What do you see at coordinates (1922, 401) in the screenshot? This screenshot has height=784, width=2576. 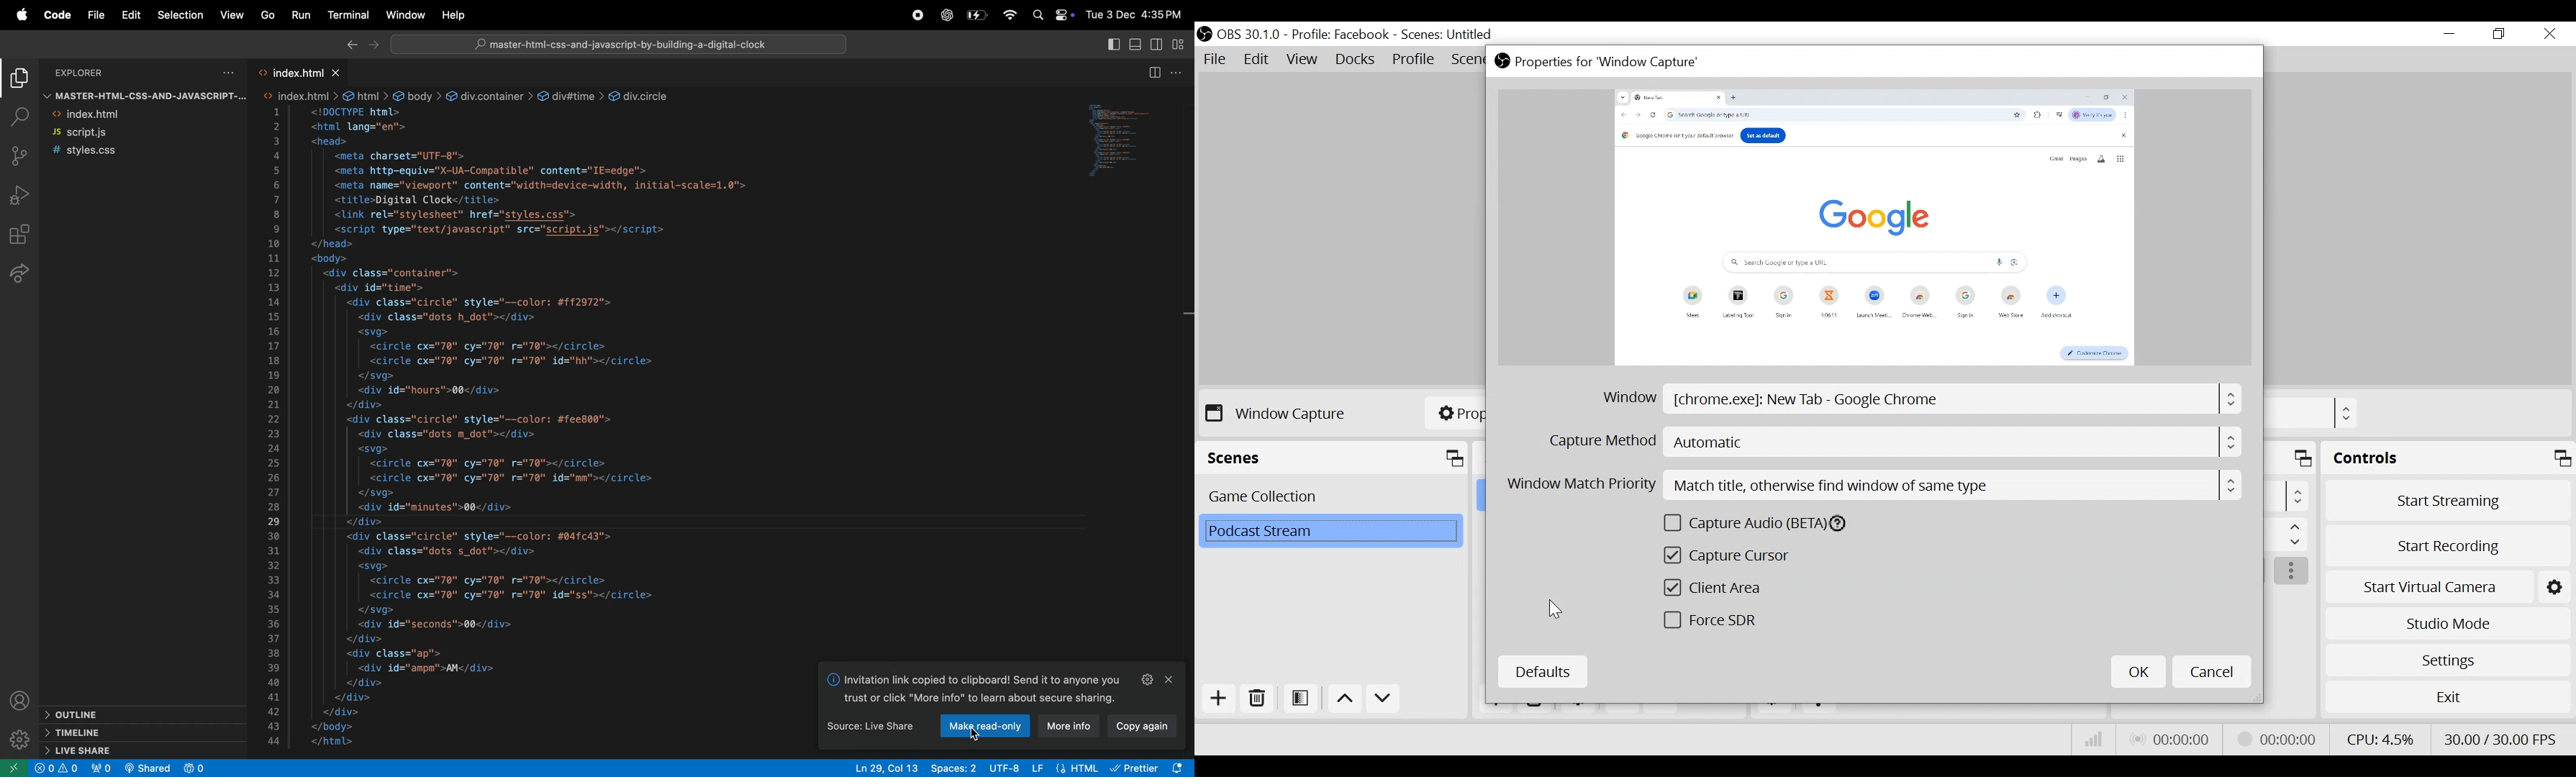 I see `Select Window` at bounding box center [1922, 401].